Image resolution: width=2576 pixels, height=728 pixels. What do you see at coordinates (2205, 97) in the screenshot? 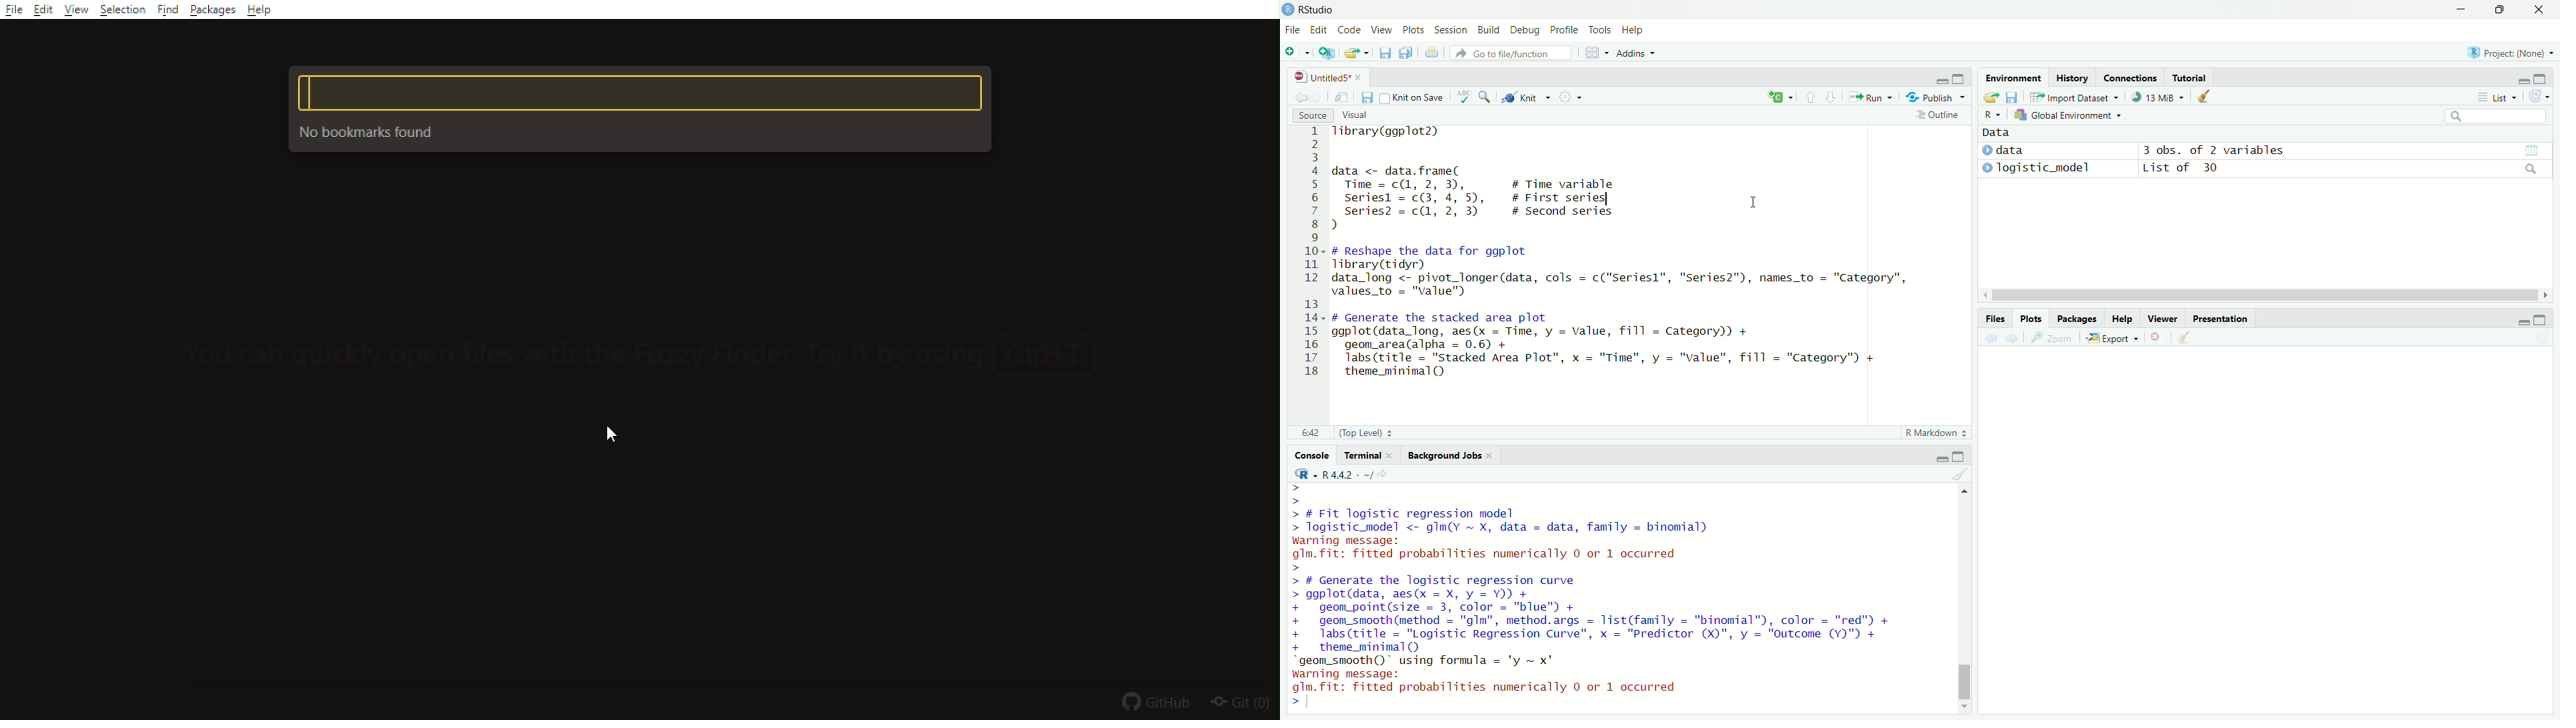
I see `clear` at bounding box center [2205, 97].